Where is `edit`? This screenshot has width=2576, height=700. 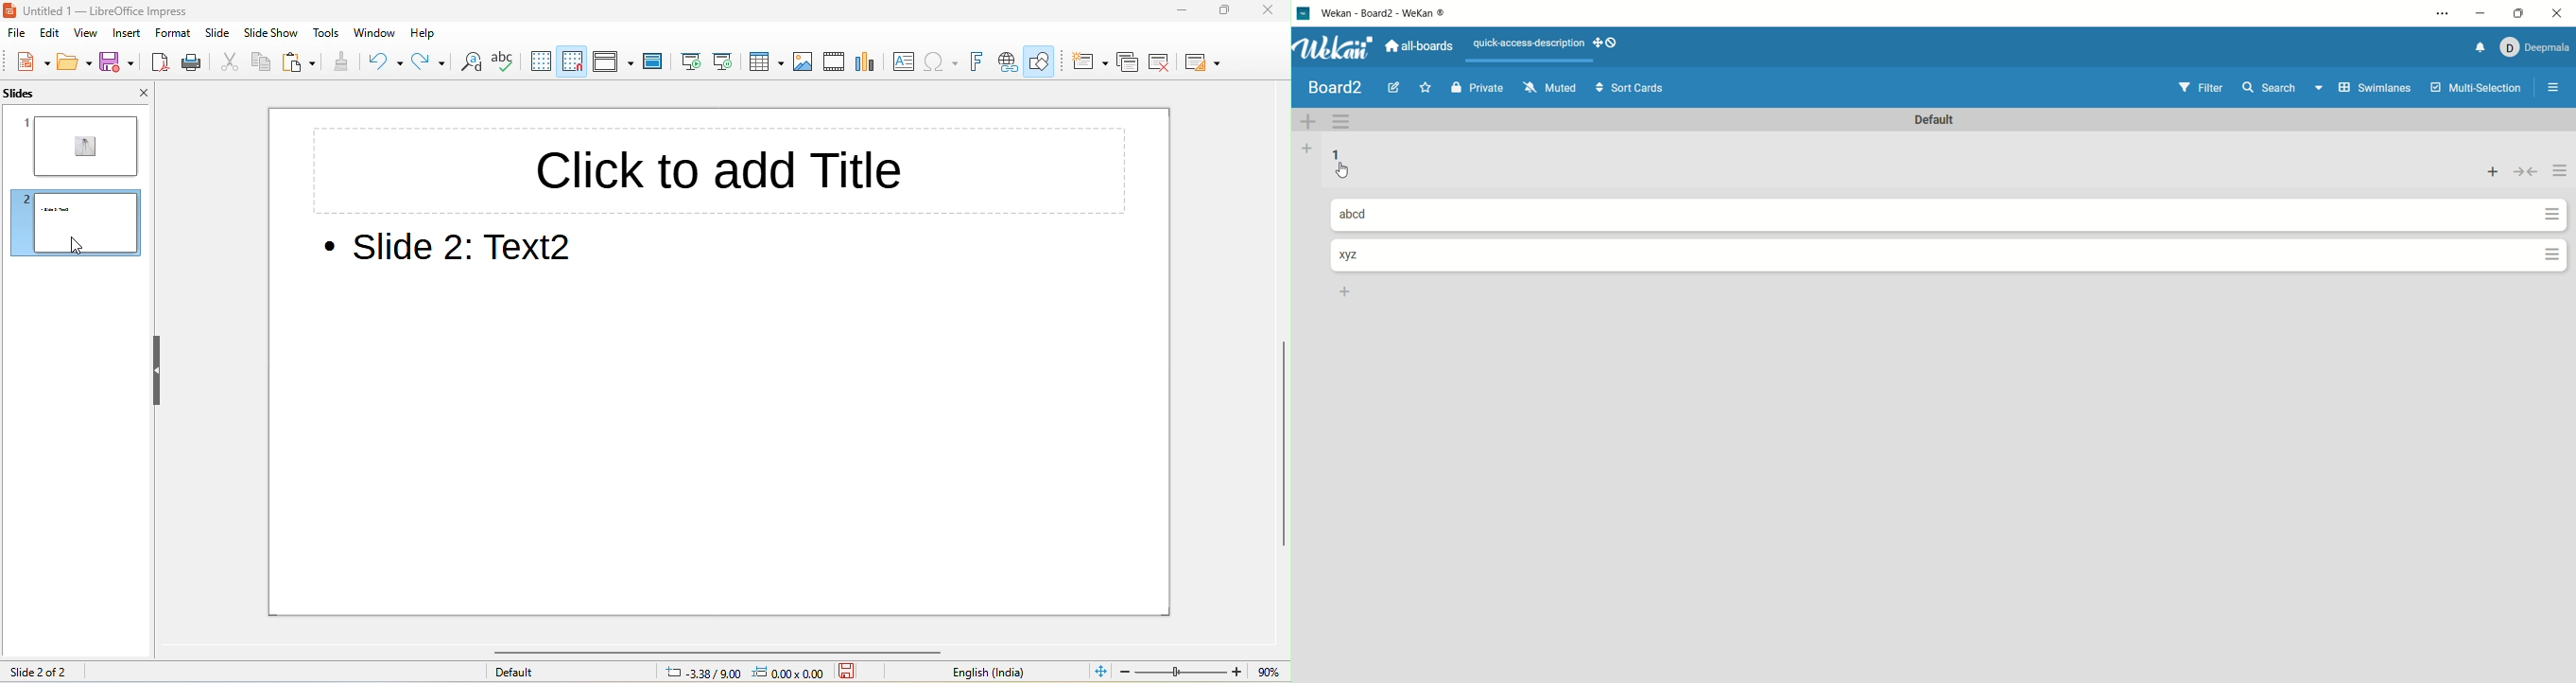 edit is located at coordinates (1394, 89).